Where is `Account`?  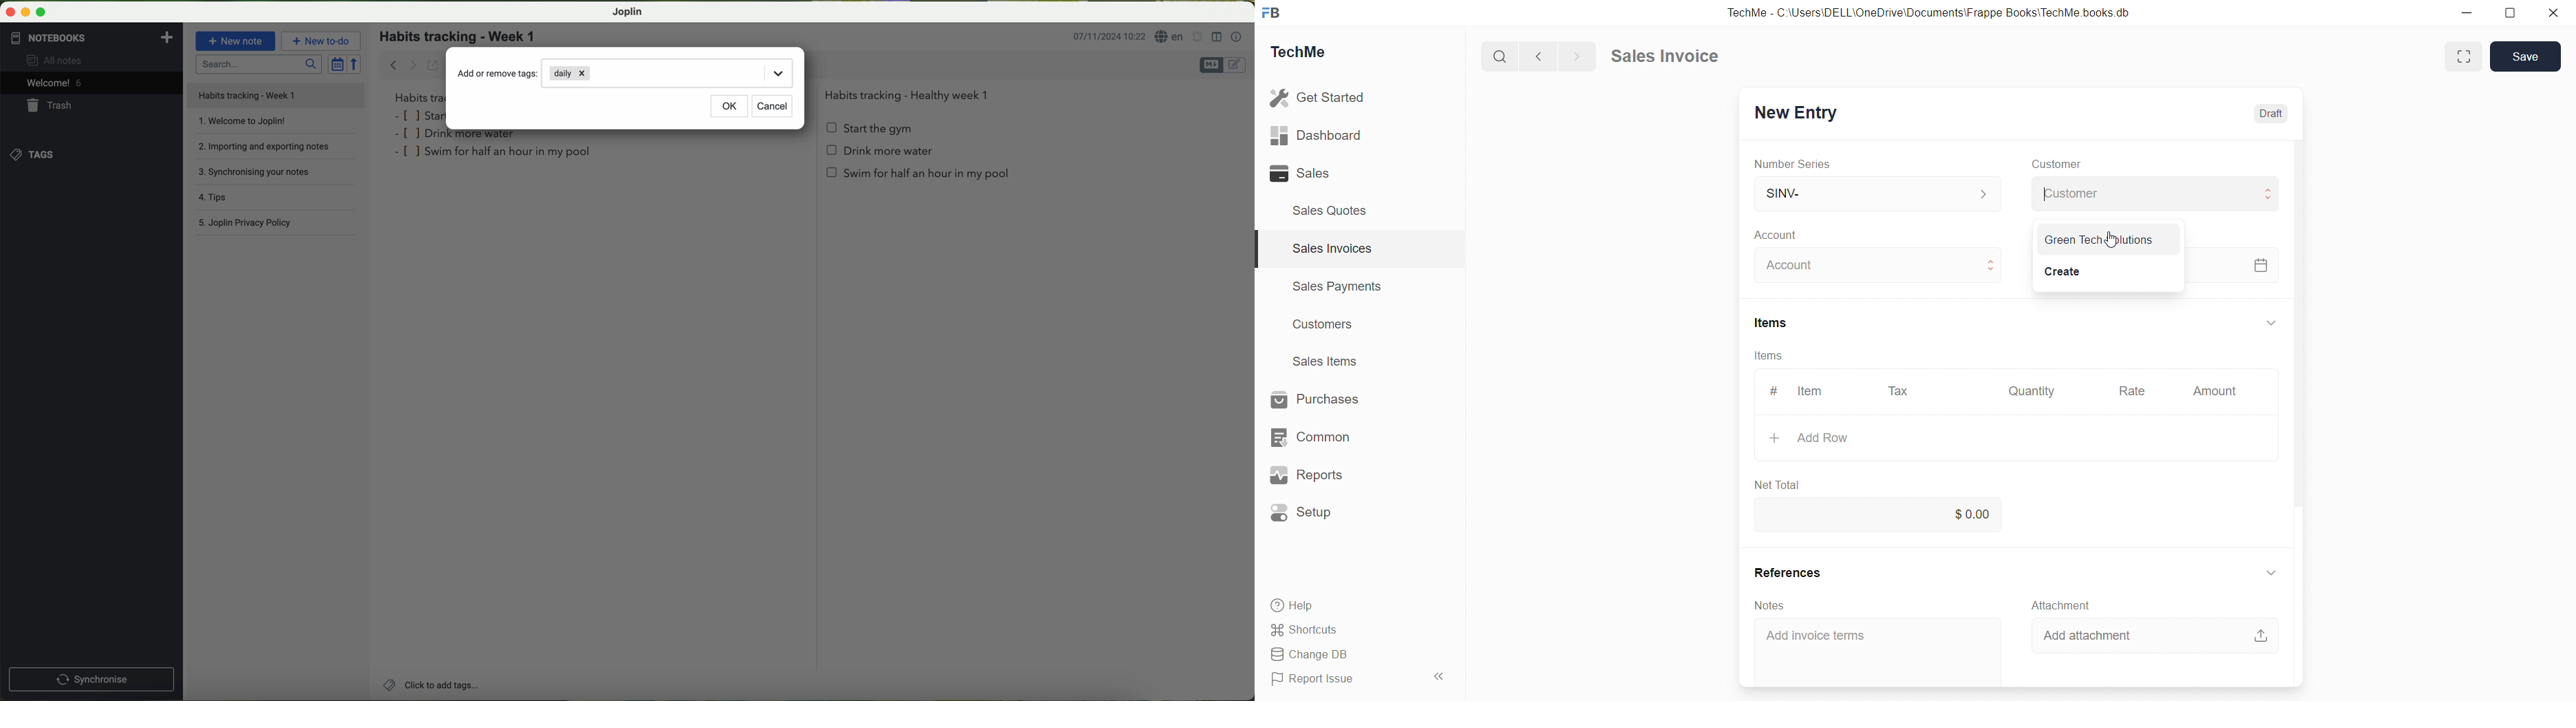
Account is located at coordinates (1880, 265).